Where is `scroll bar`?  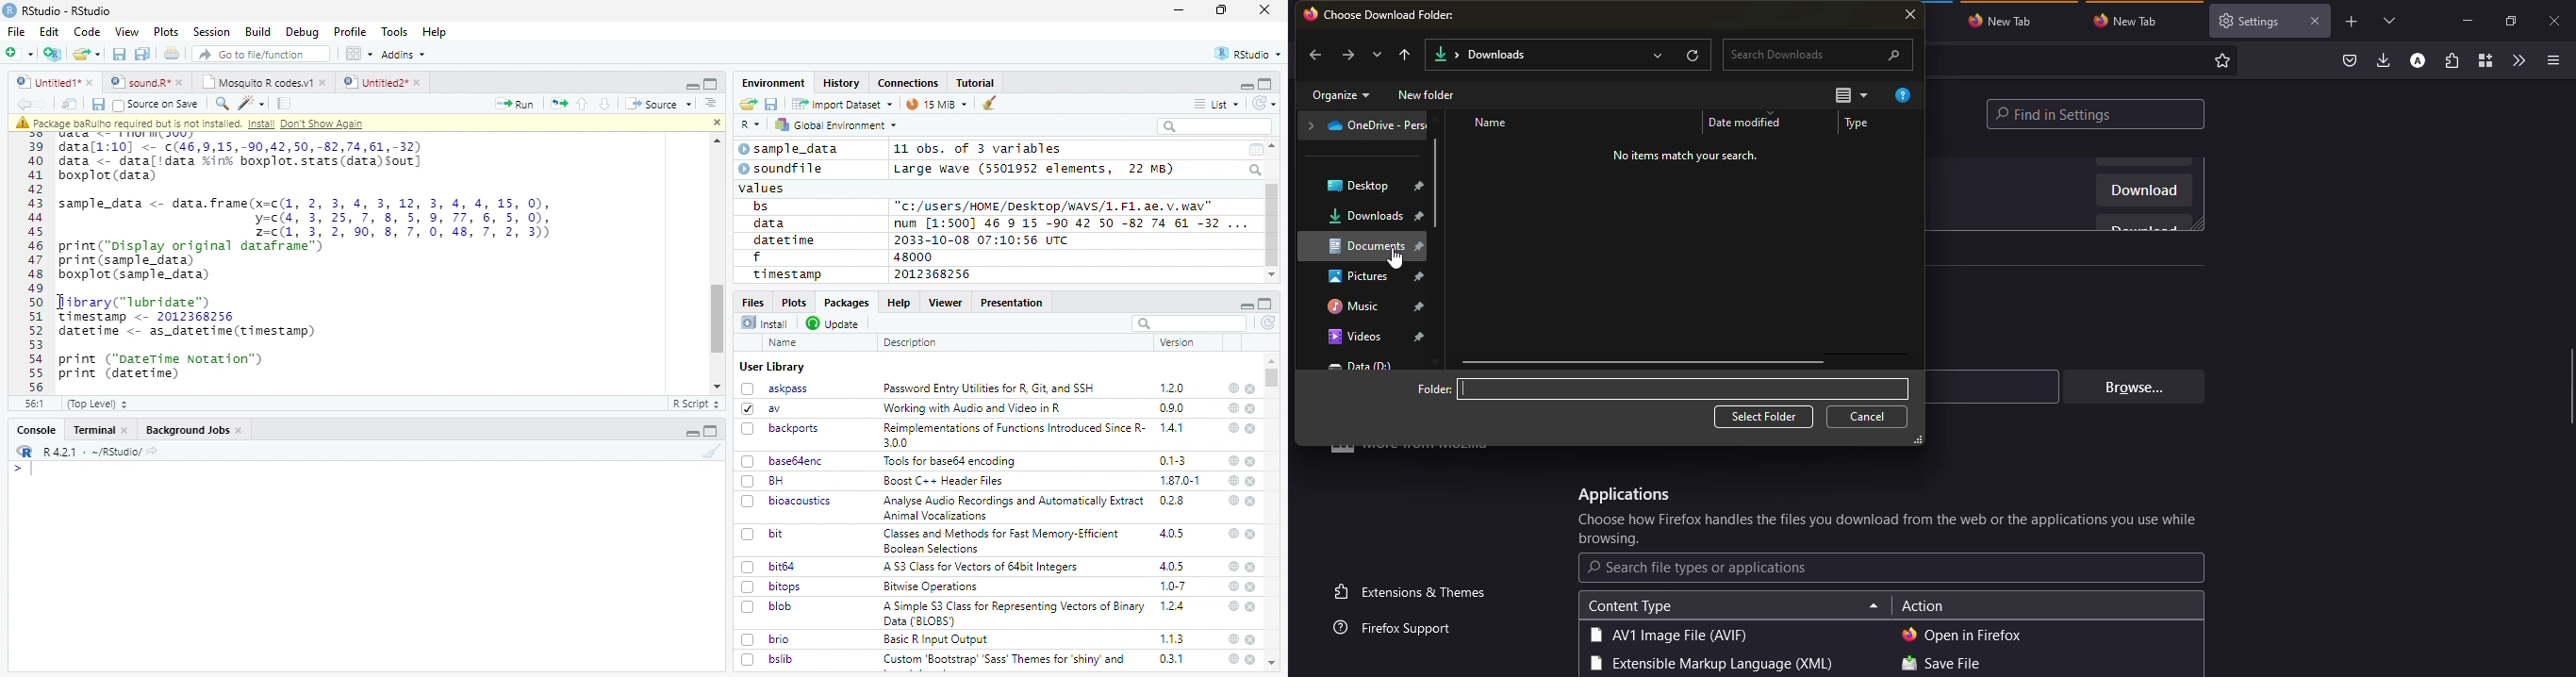 scroll bar is located at coordinates (1273, 377).